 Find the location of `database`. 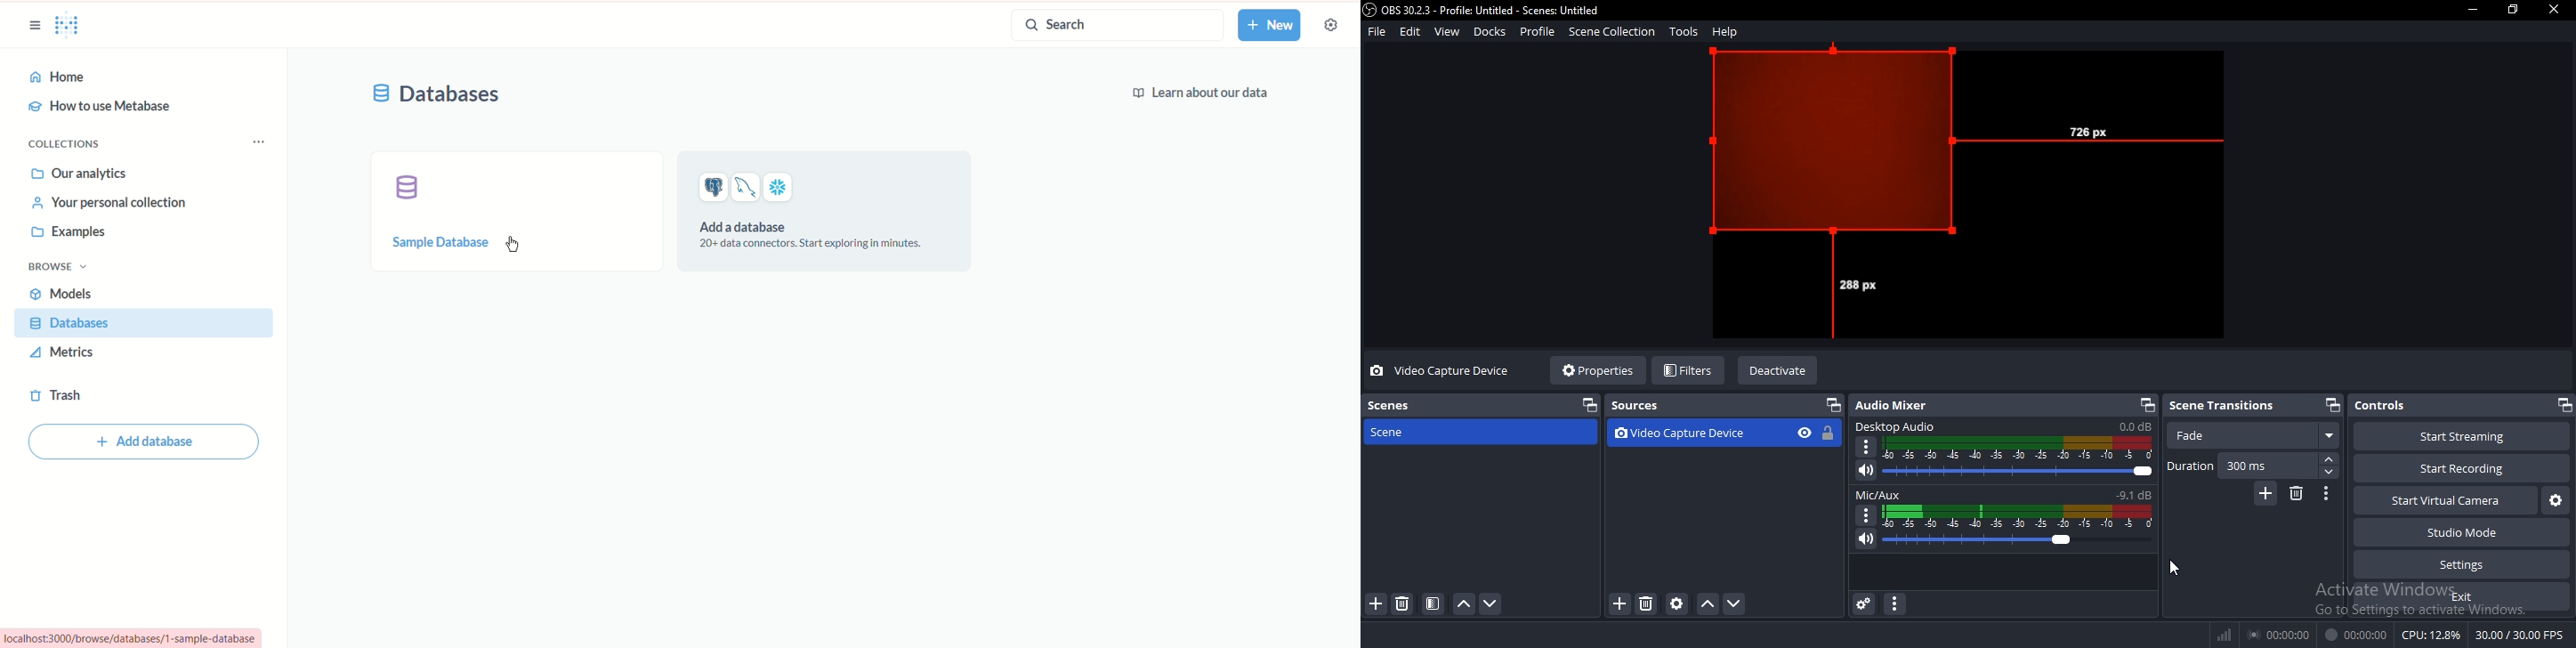

database is located at coordinates (437, 95).